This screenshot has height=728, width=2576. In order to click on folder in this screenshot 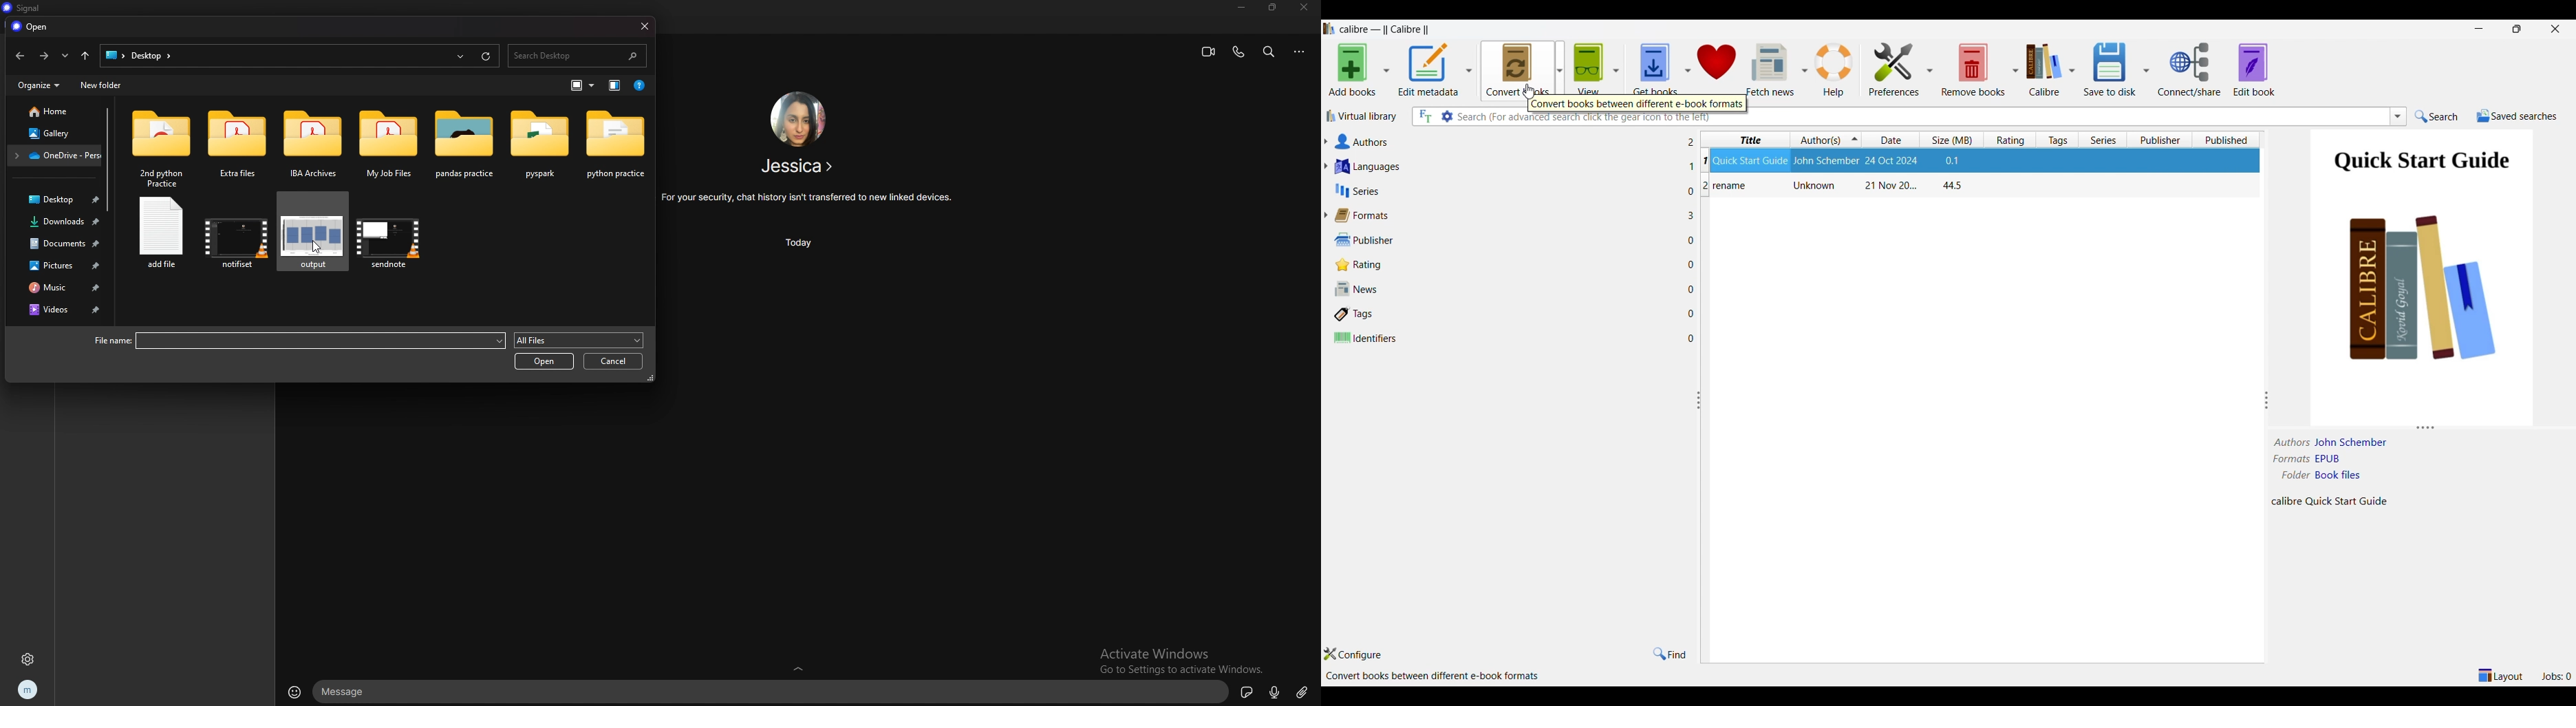, I will do `click(314, 139)`.